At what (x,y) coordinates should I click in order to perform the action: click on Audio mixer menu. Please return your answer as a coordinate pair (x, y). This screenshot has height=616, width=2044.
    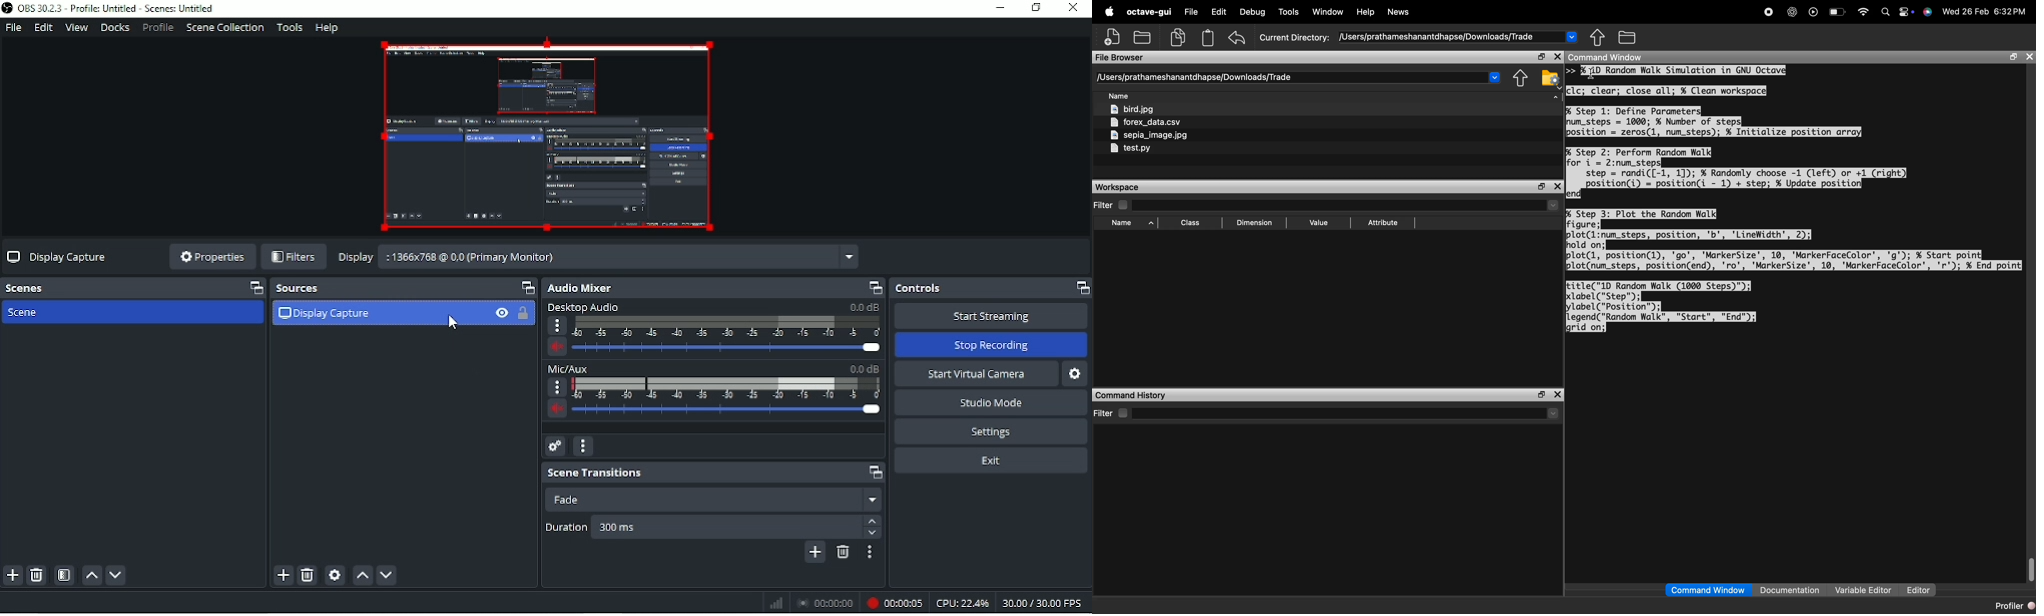
    Looking at the image, I should click on (584, 446).